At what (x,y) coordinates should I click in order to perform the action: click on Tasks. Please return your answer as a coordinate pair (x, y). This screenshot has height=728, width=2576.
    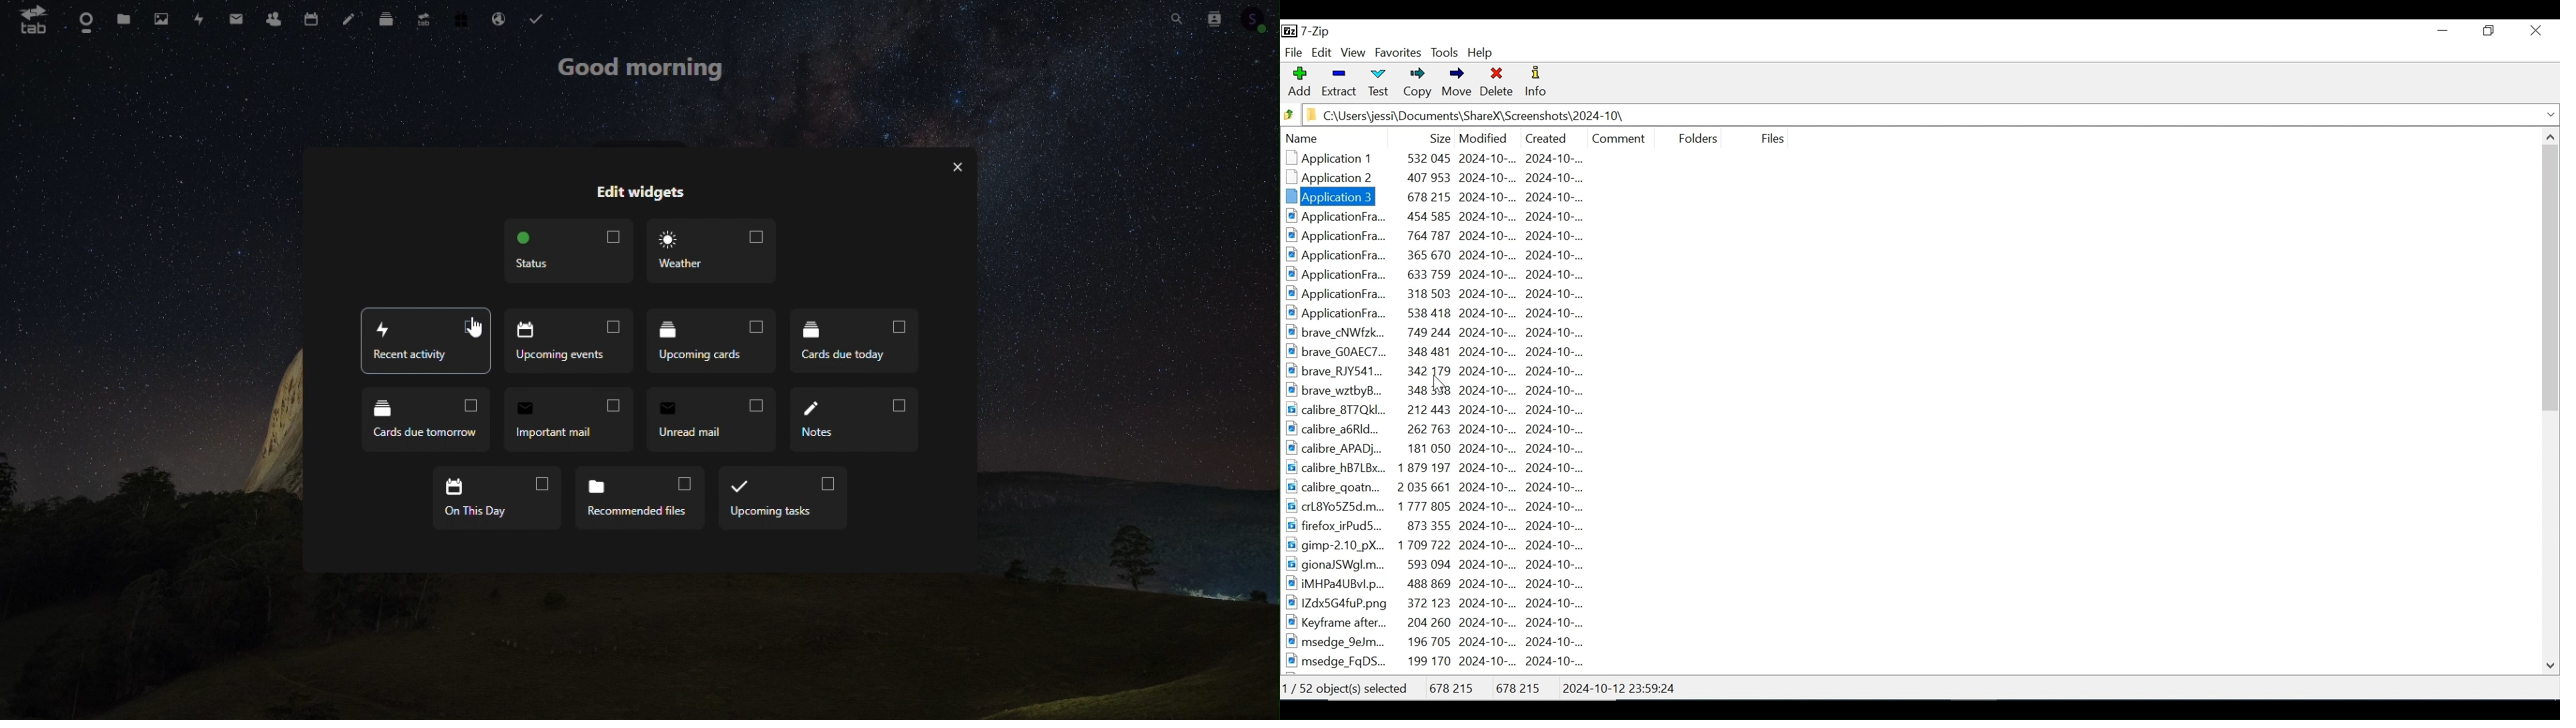
    Looking at the image, I should click on (536, 16).